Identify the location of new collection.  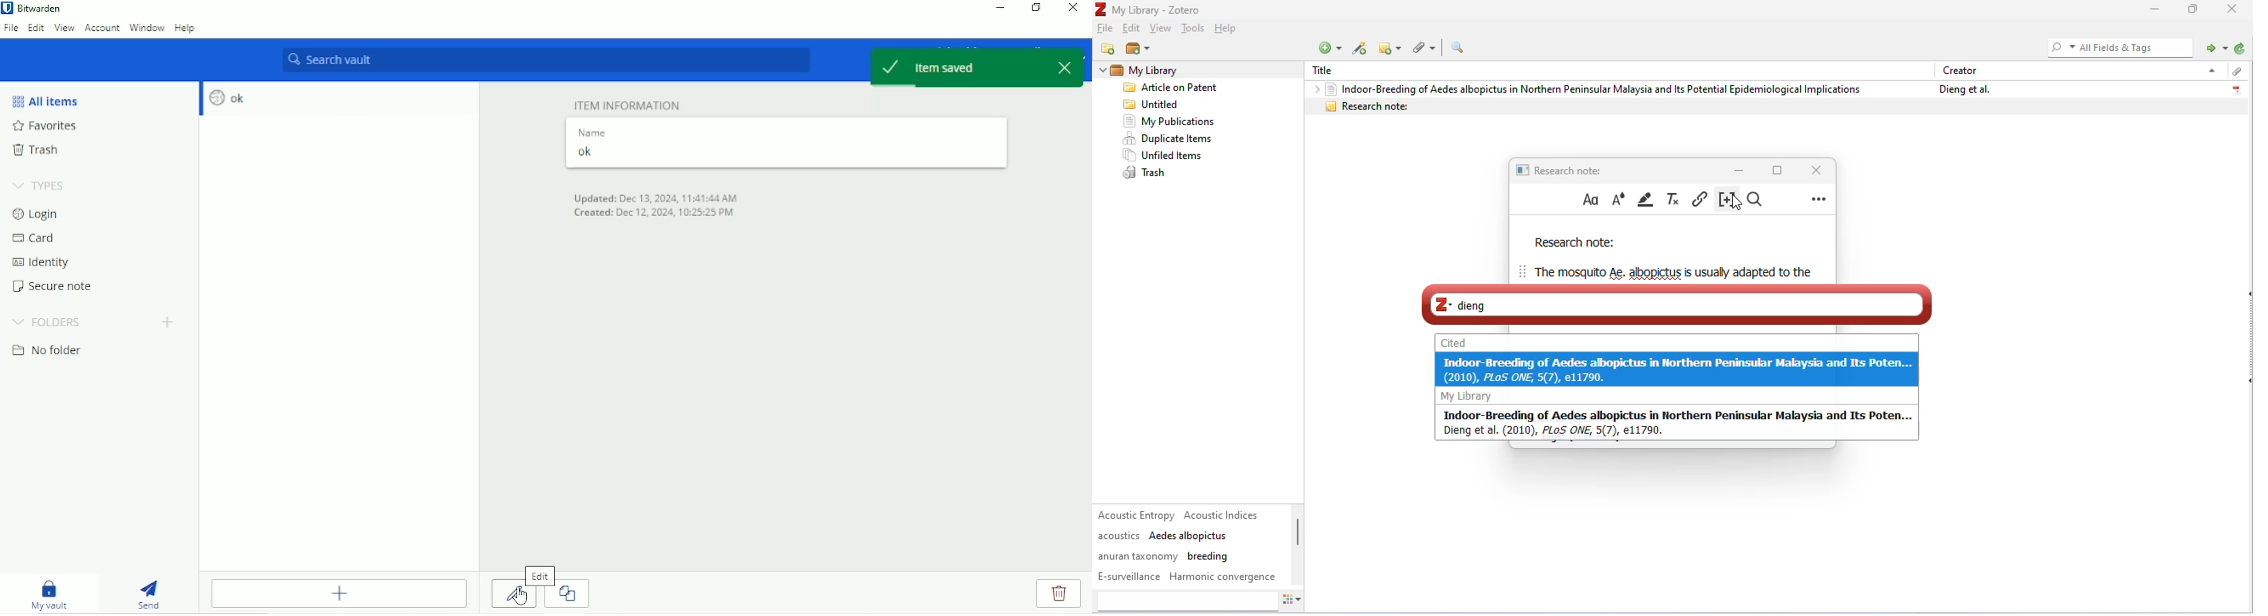
(1109, 48).